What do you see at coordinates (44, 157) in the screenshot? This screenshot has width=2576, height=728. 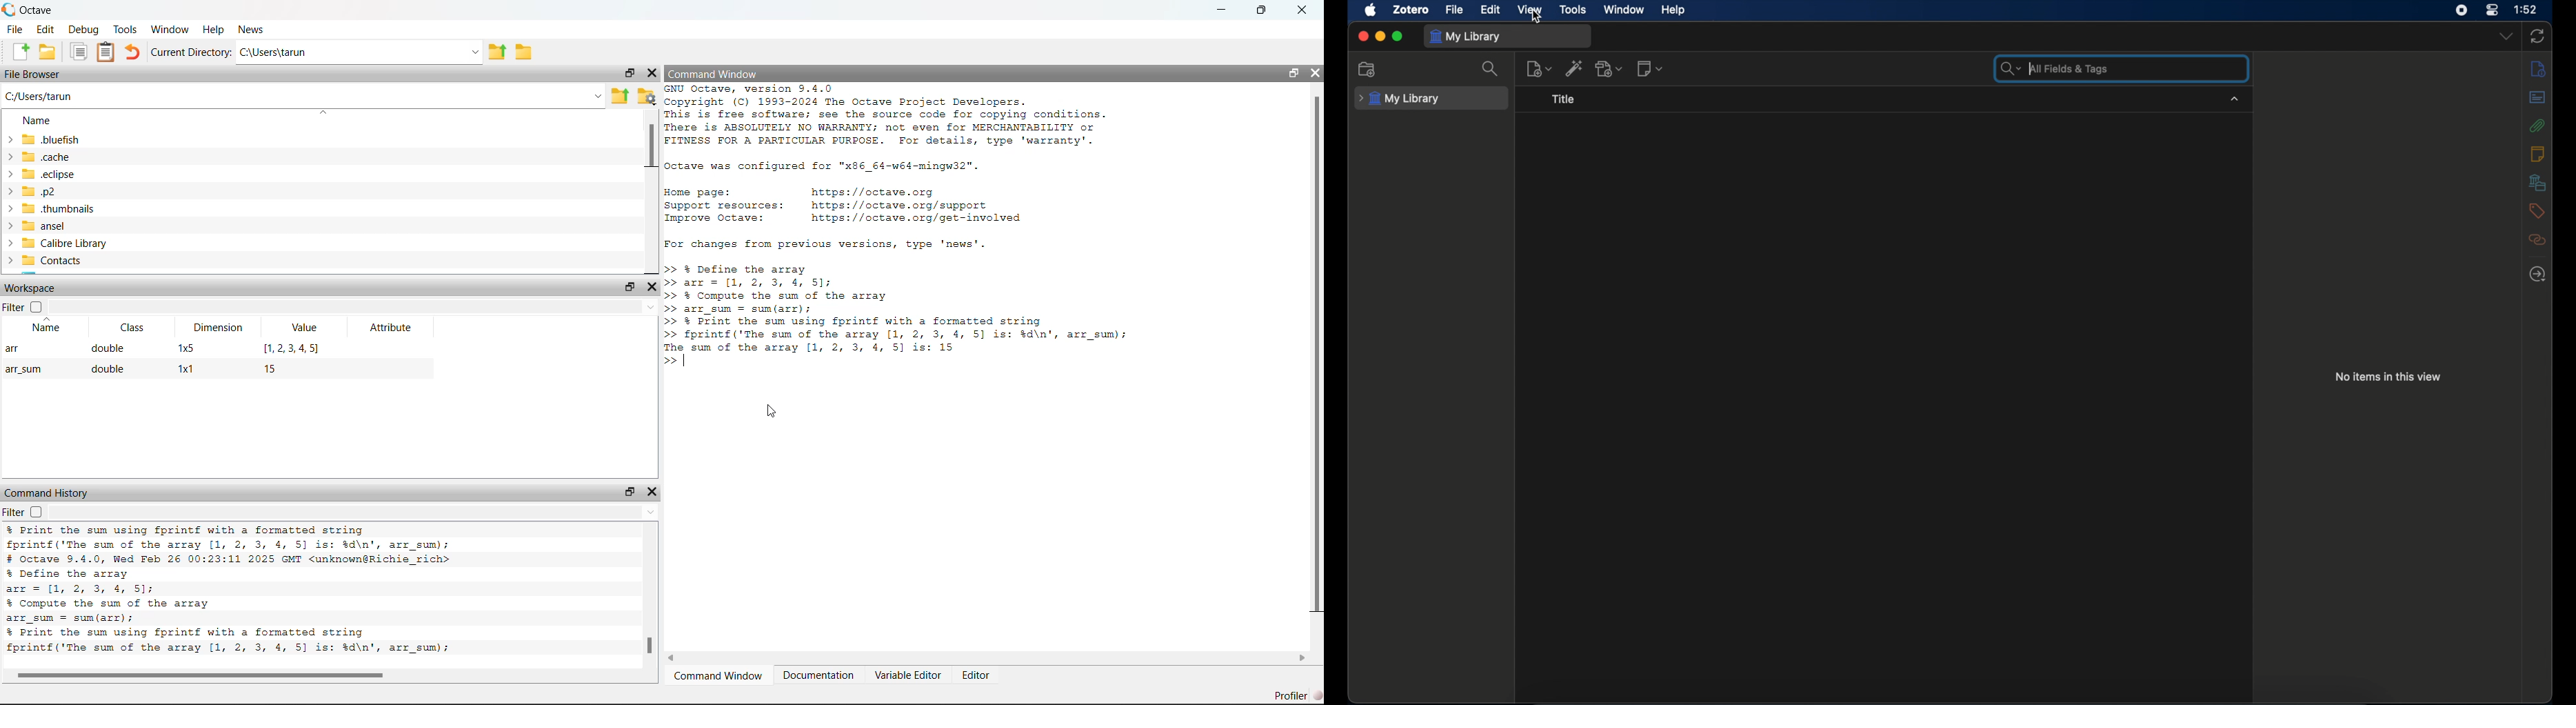 I see `cache` at bounding box center [44, 157].